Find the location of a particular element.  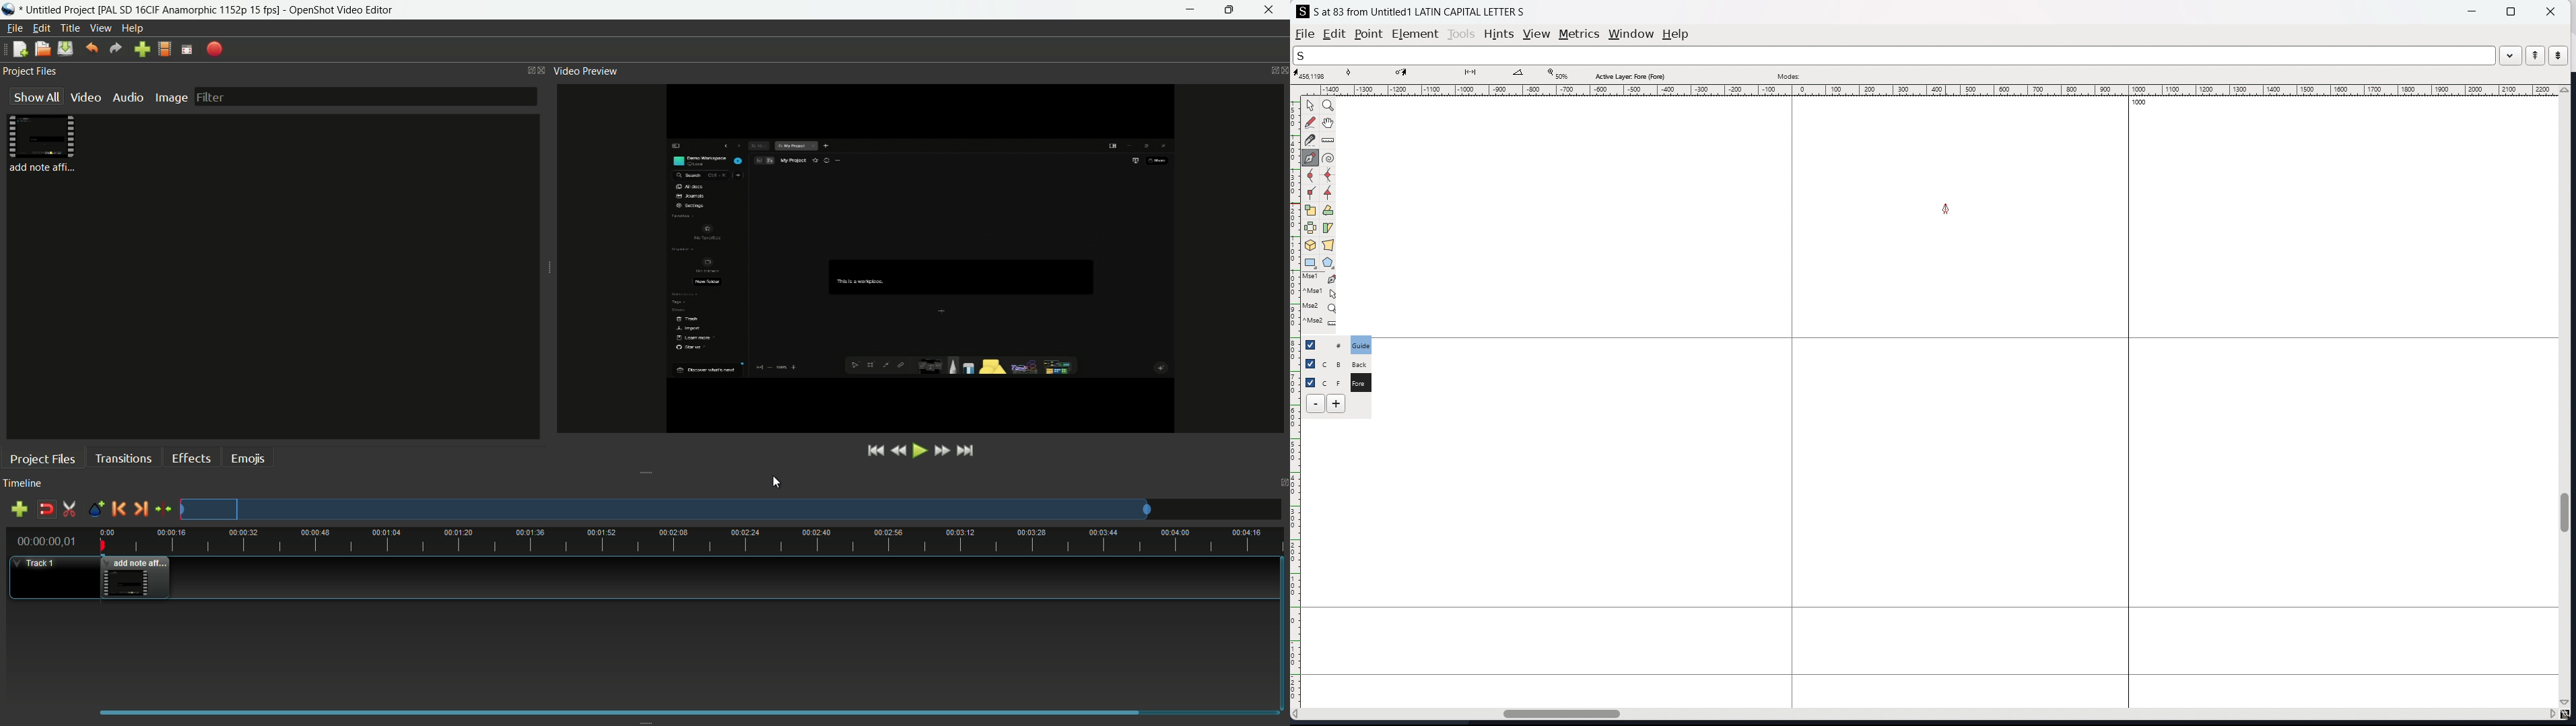

zoom level is located at coordinates (1557, 75).